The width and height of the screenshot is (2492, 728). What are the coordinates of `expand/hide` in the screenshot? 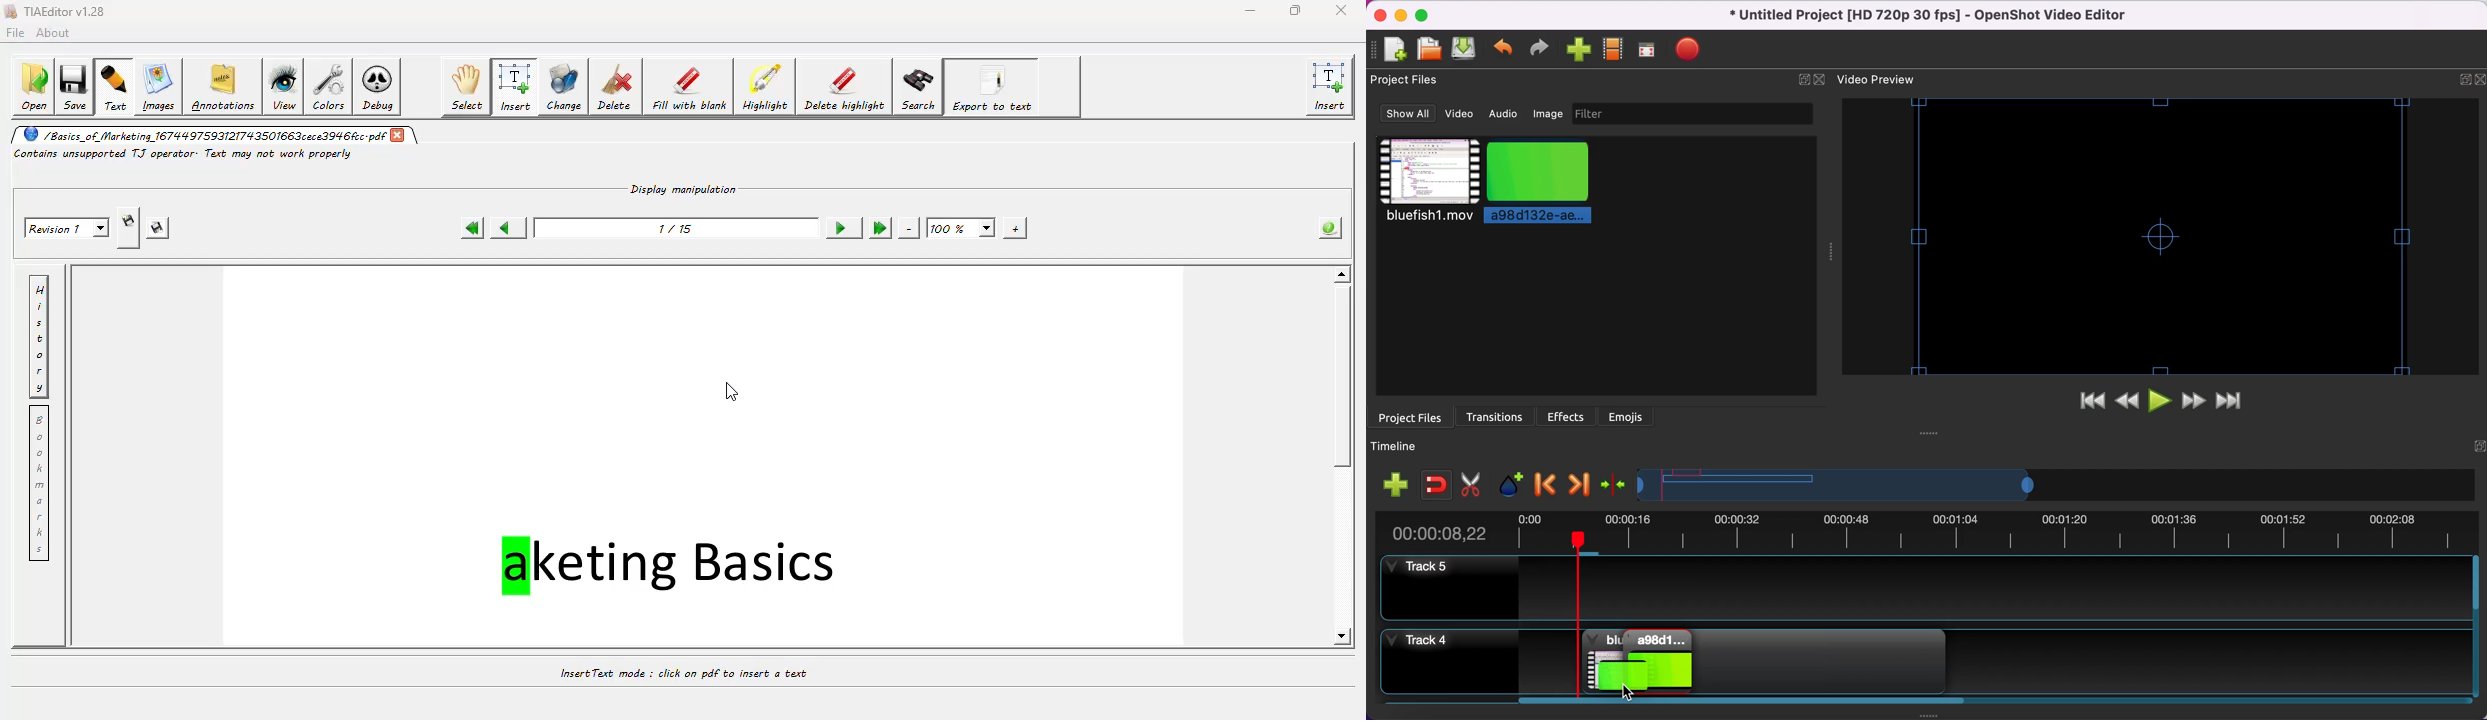 It's located at (1801, 80).